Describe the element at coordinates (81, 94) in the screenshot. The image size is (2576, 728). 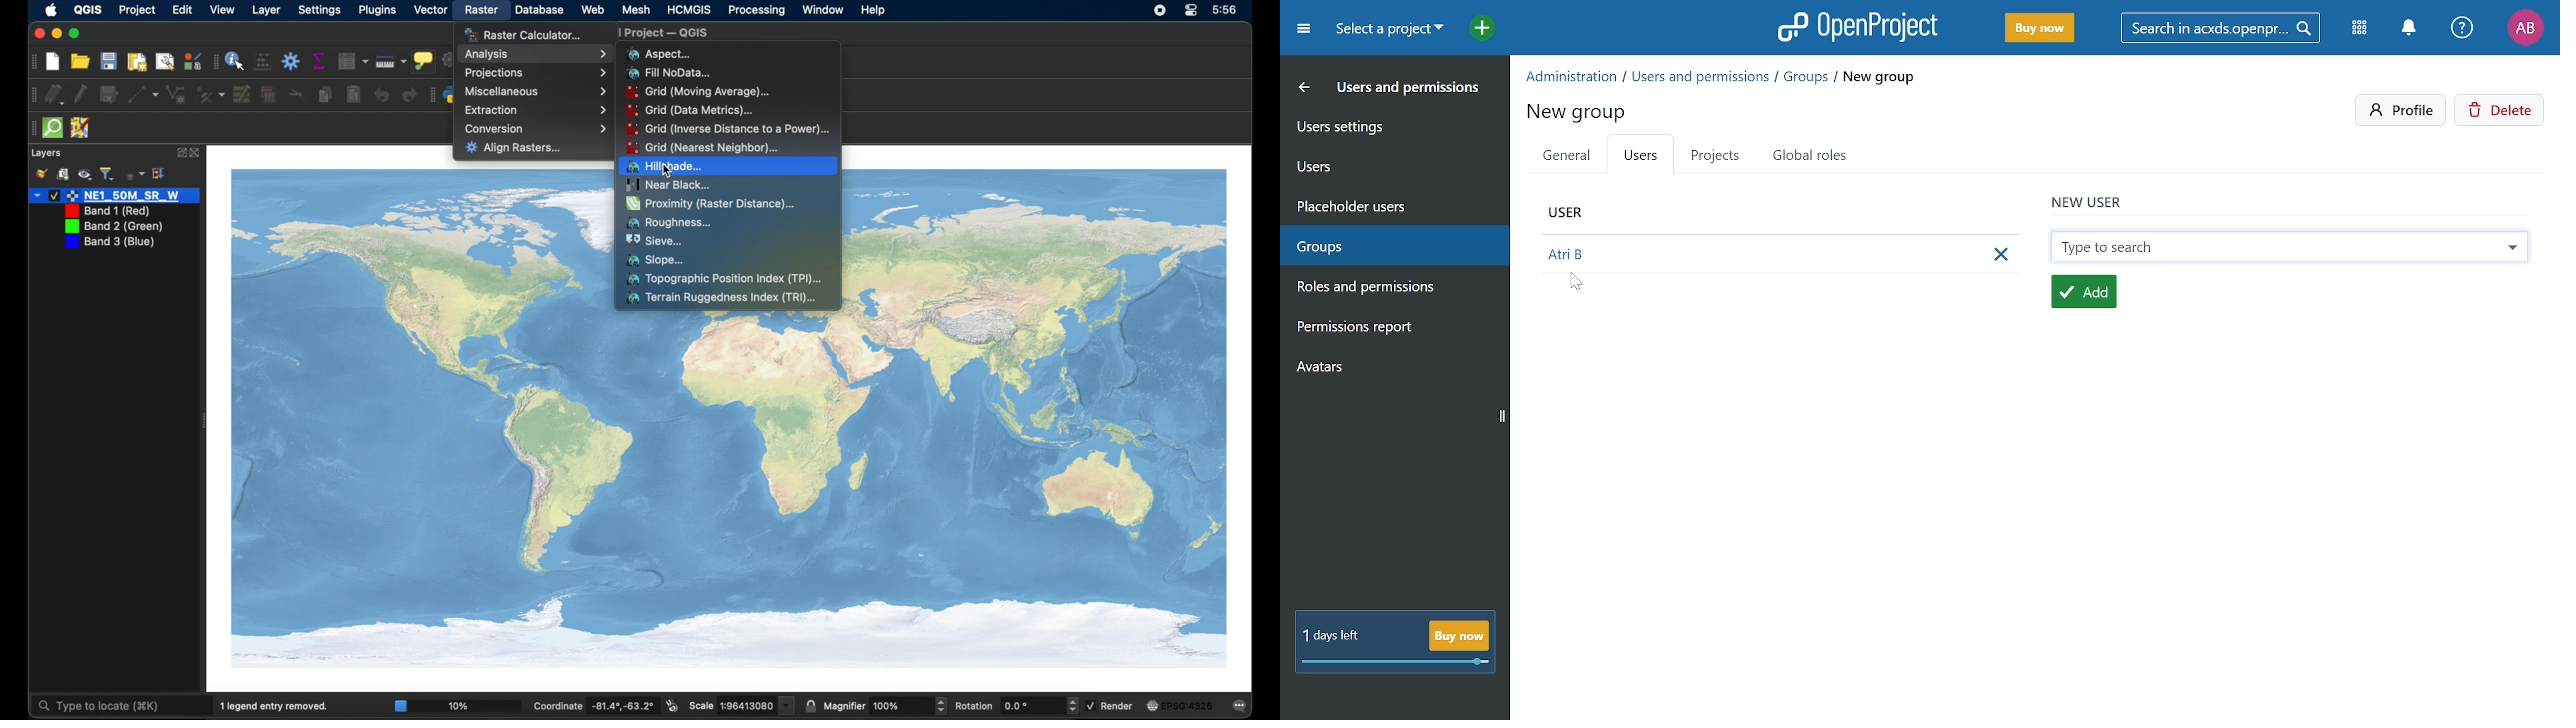
I see `toggle editing` at that location.